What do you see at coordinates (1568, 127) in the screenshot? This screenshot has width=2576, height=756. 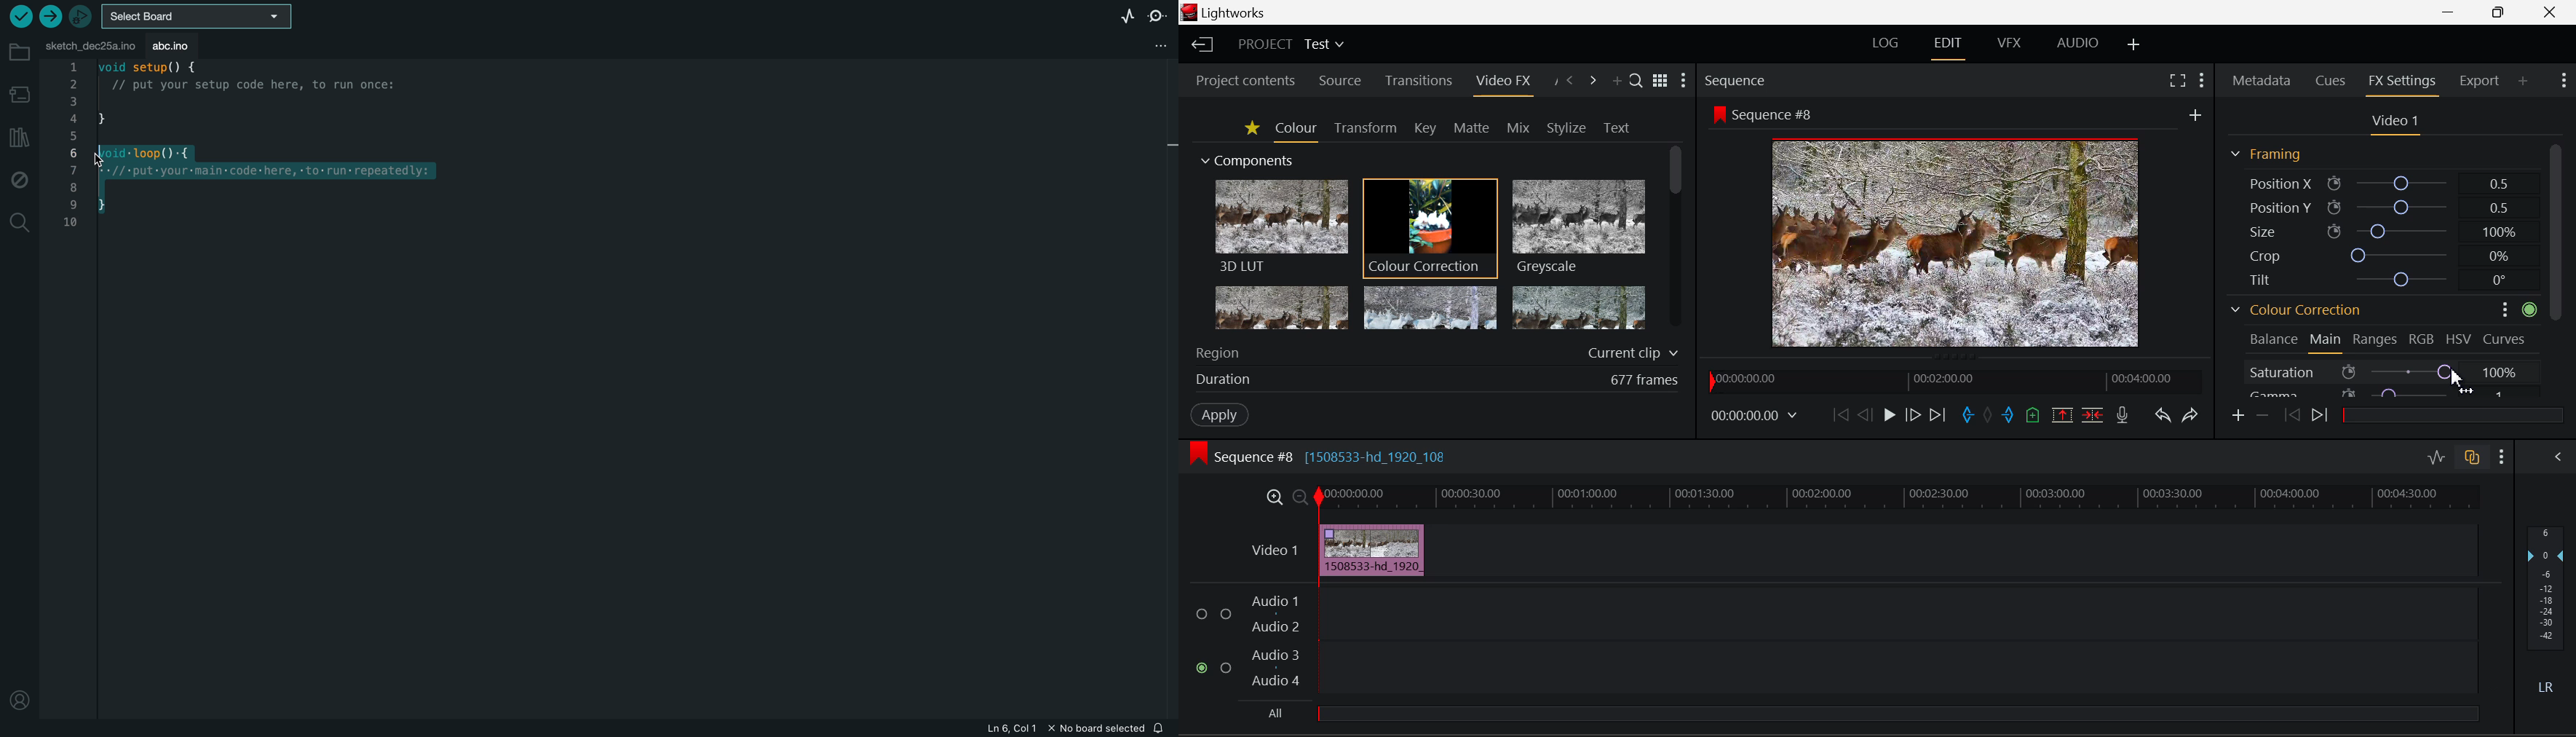 I see `Stylize` at bounding box center [1568, 127].